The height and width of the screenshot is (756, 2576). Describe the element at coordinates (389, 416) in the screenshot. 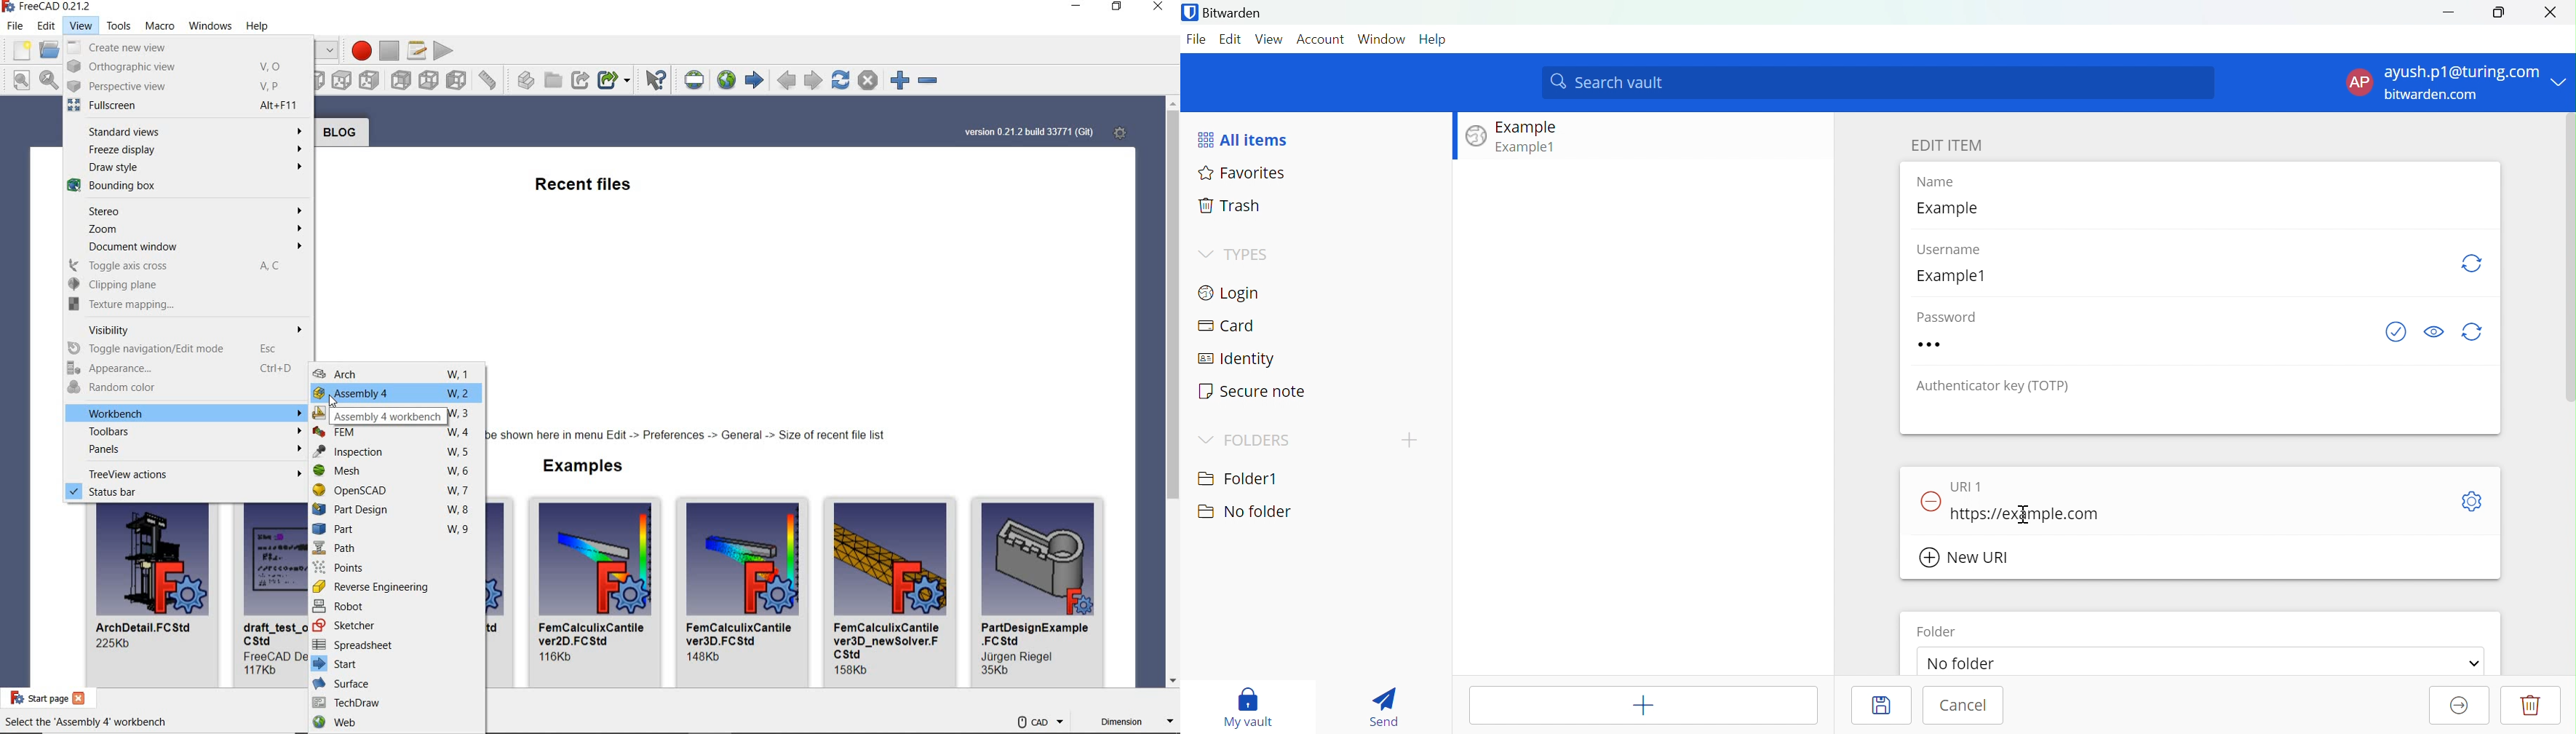

I see `Assembly 4 workbench` at that location.